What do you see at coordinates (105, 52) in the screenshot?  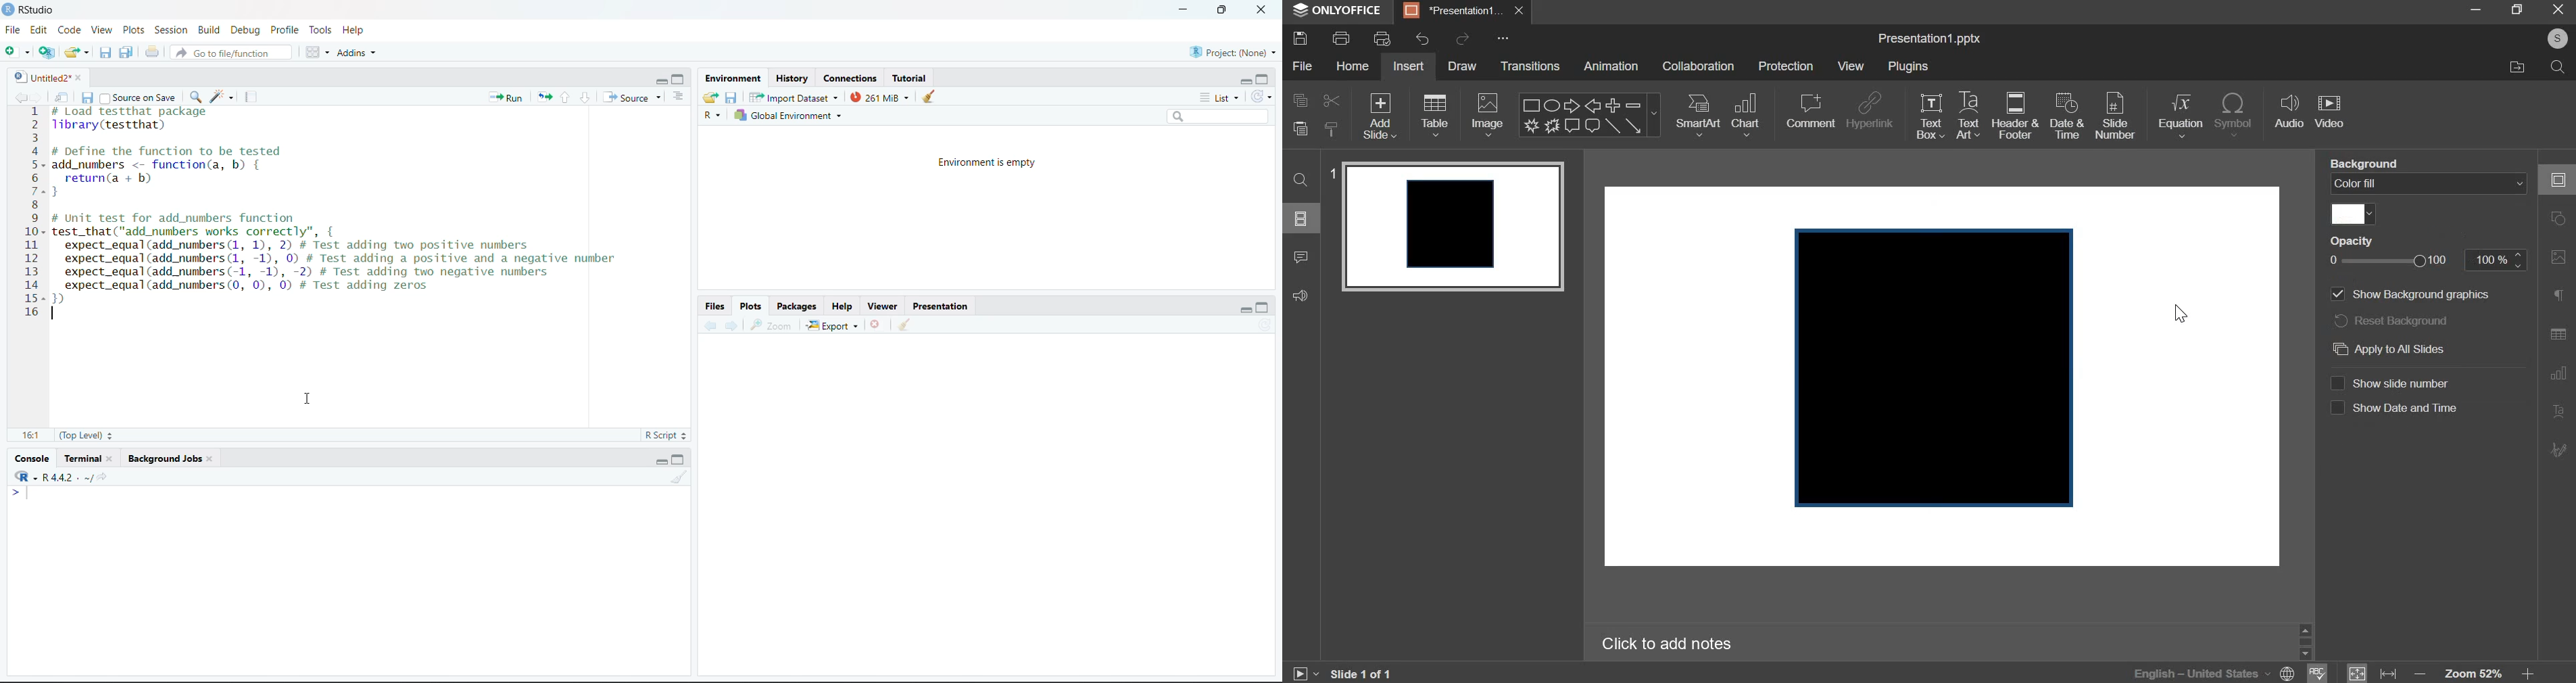 I see `Save the current document` at bounding box center [105, 52].